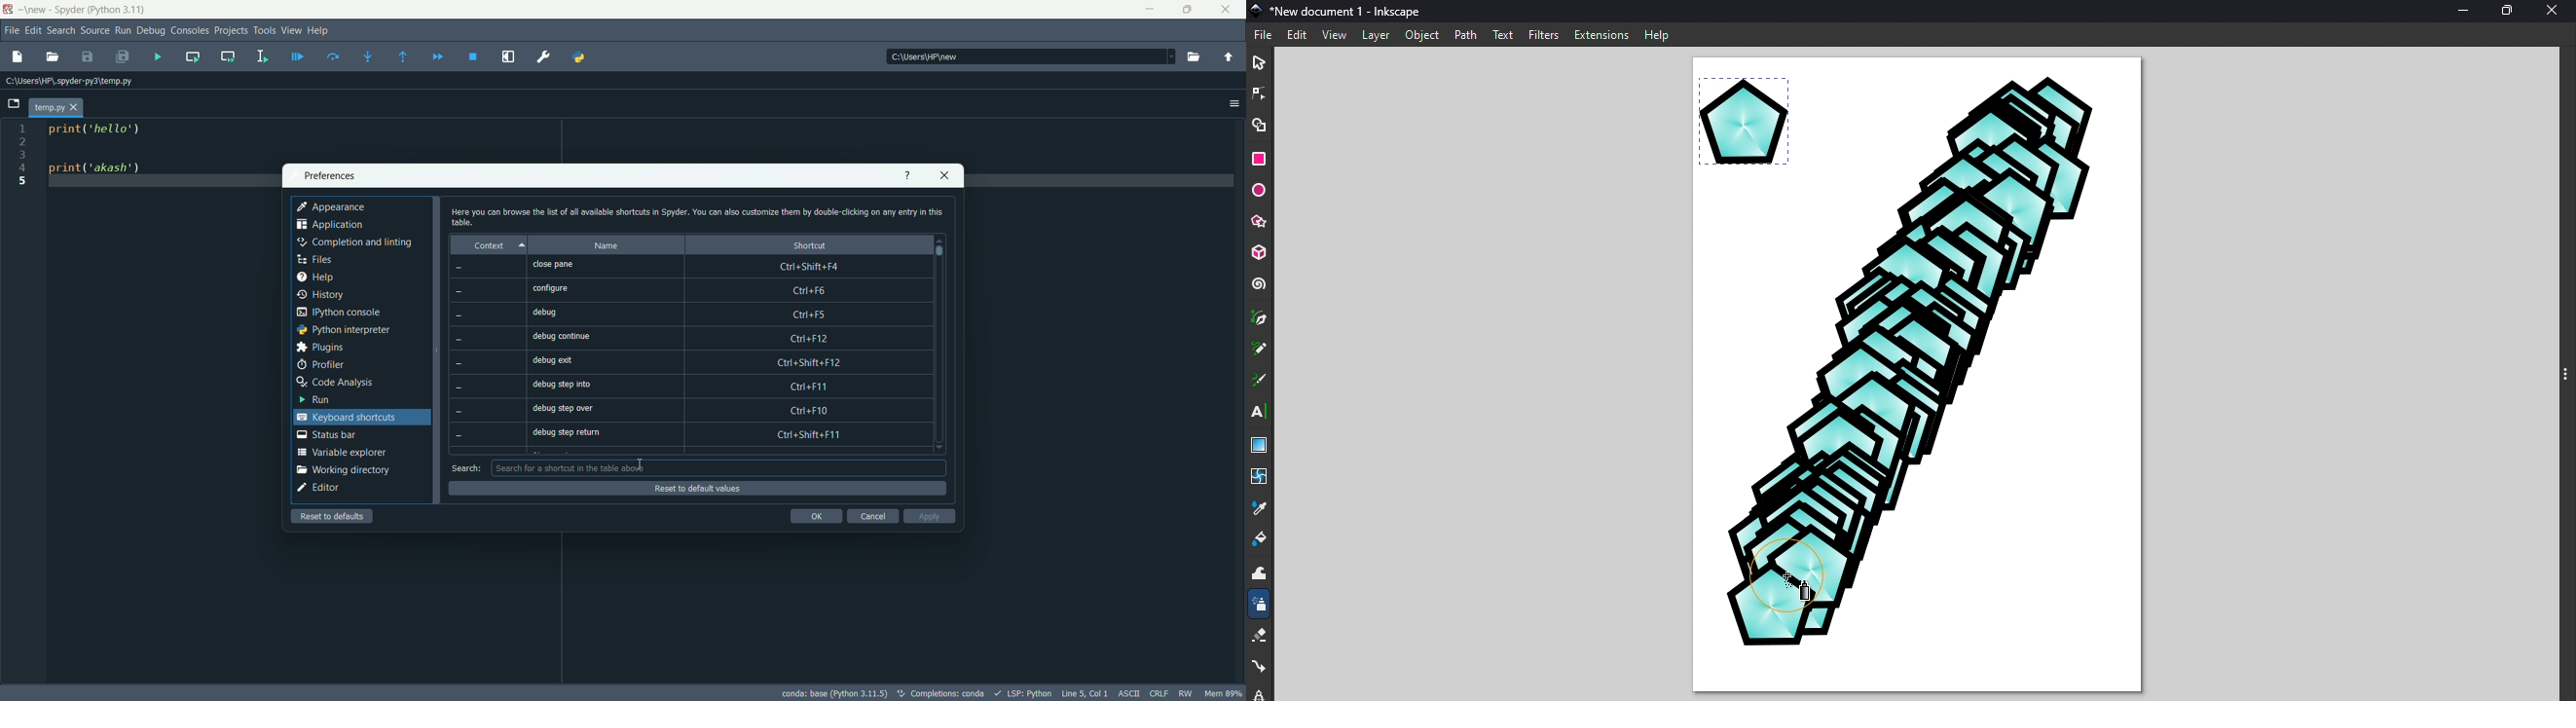 The height and width of the screenshot is (728, 2576). I want to click on open file, so click(55, 56).